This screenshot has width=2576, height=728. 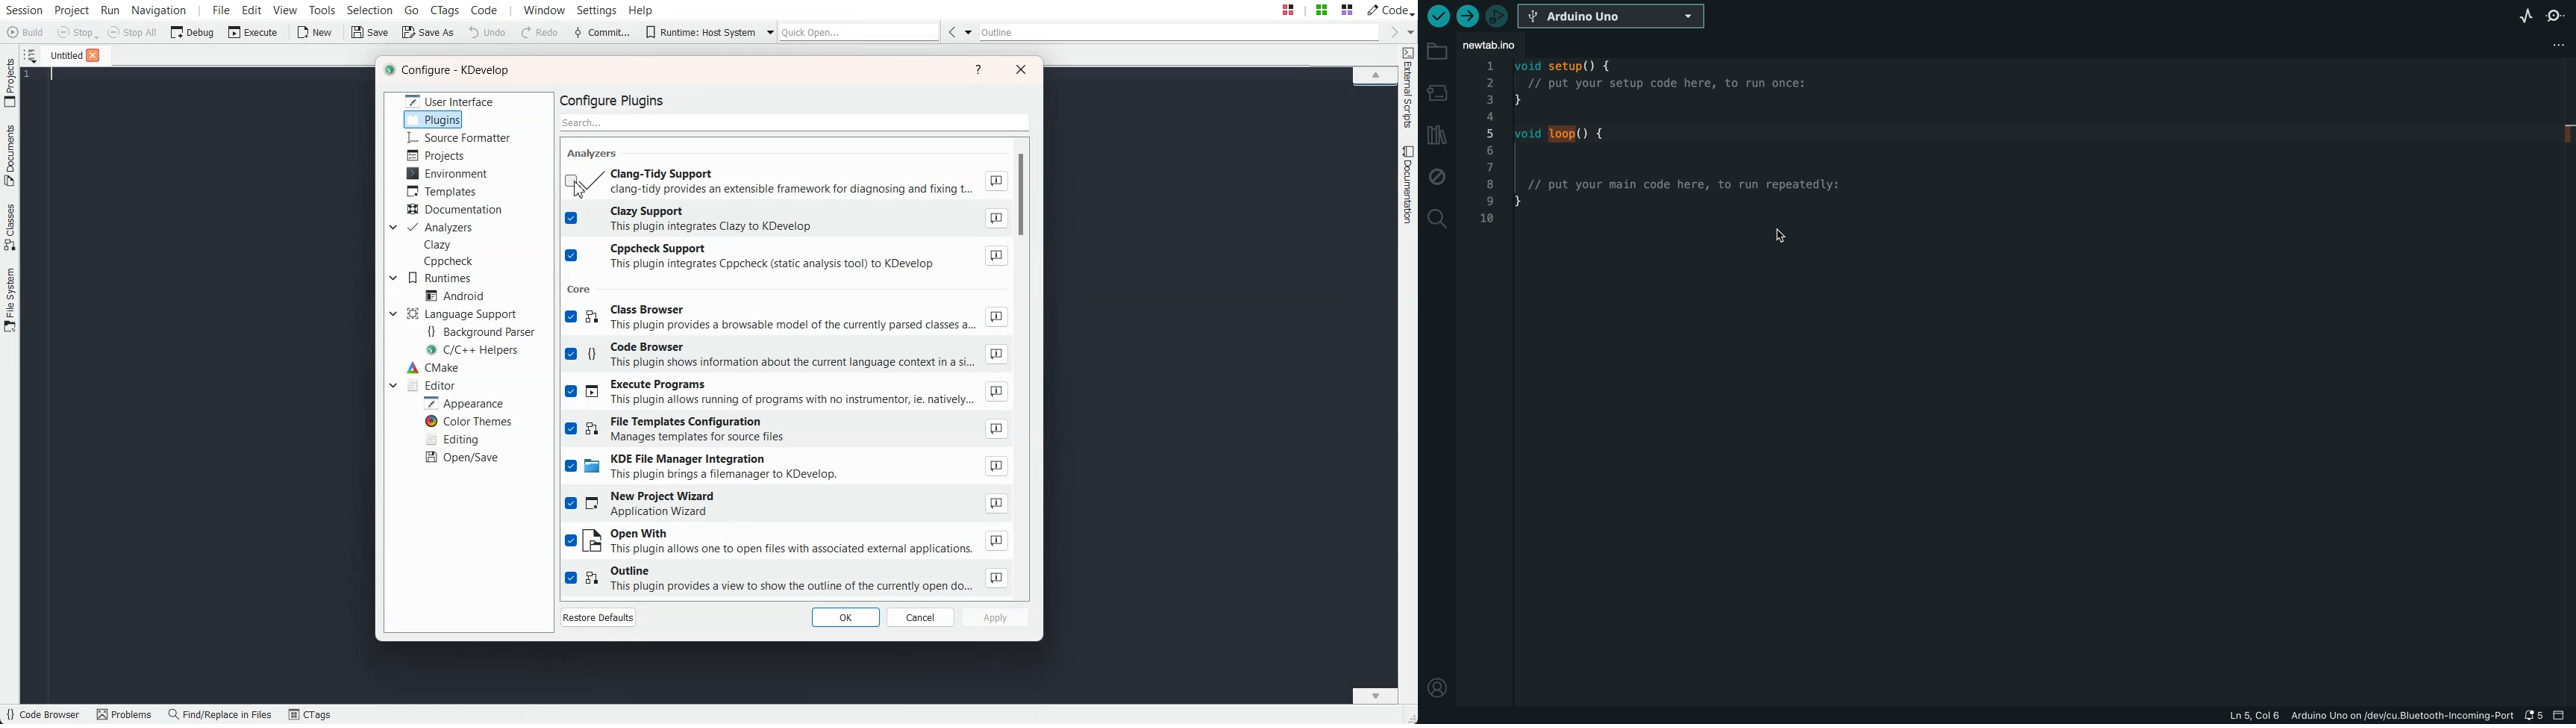 I want to click on Project, so click(x=10, y=82).